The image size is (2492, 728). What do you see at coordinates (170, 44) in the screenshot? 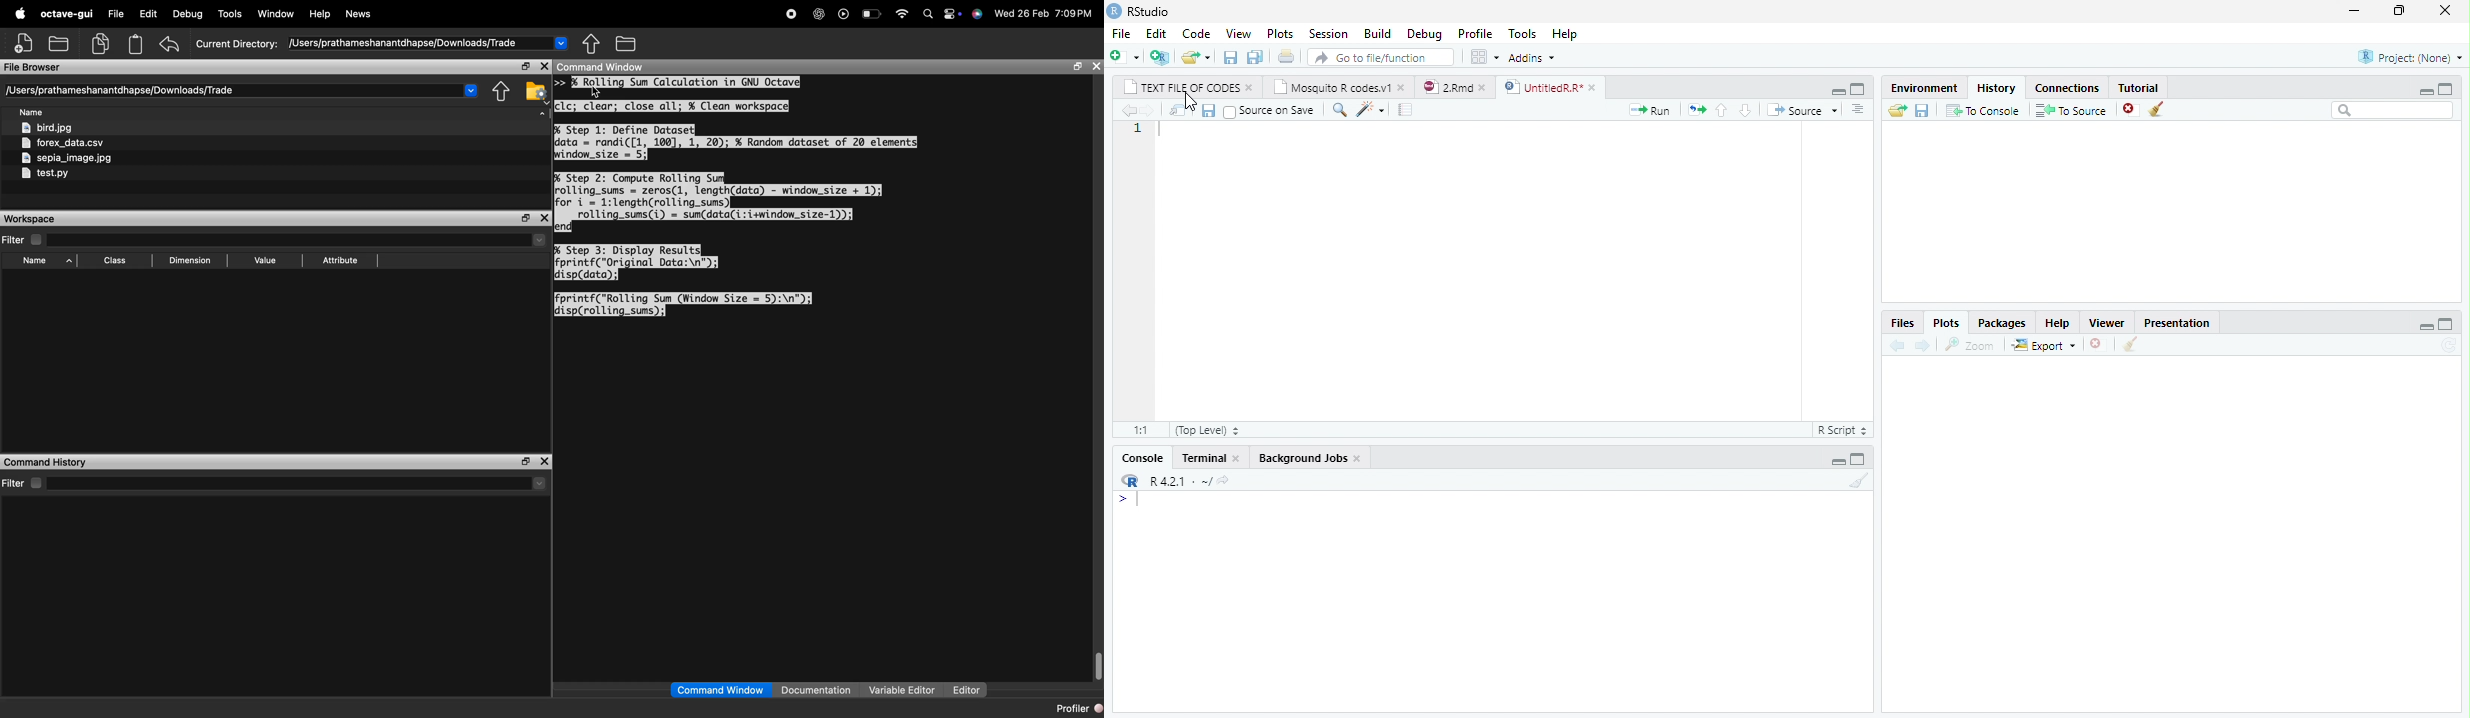
I see `undo` at bounding box center [170, 44].